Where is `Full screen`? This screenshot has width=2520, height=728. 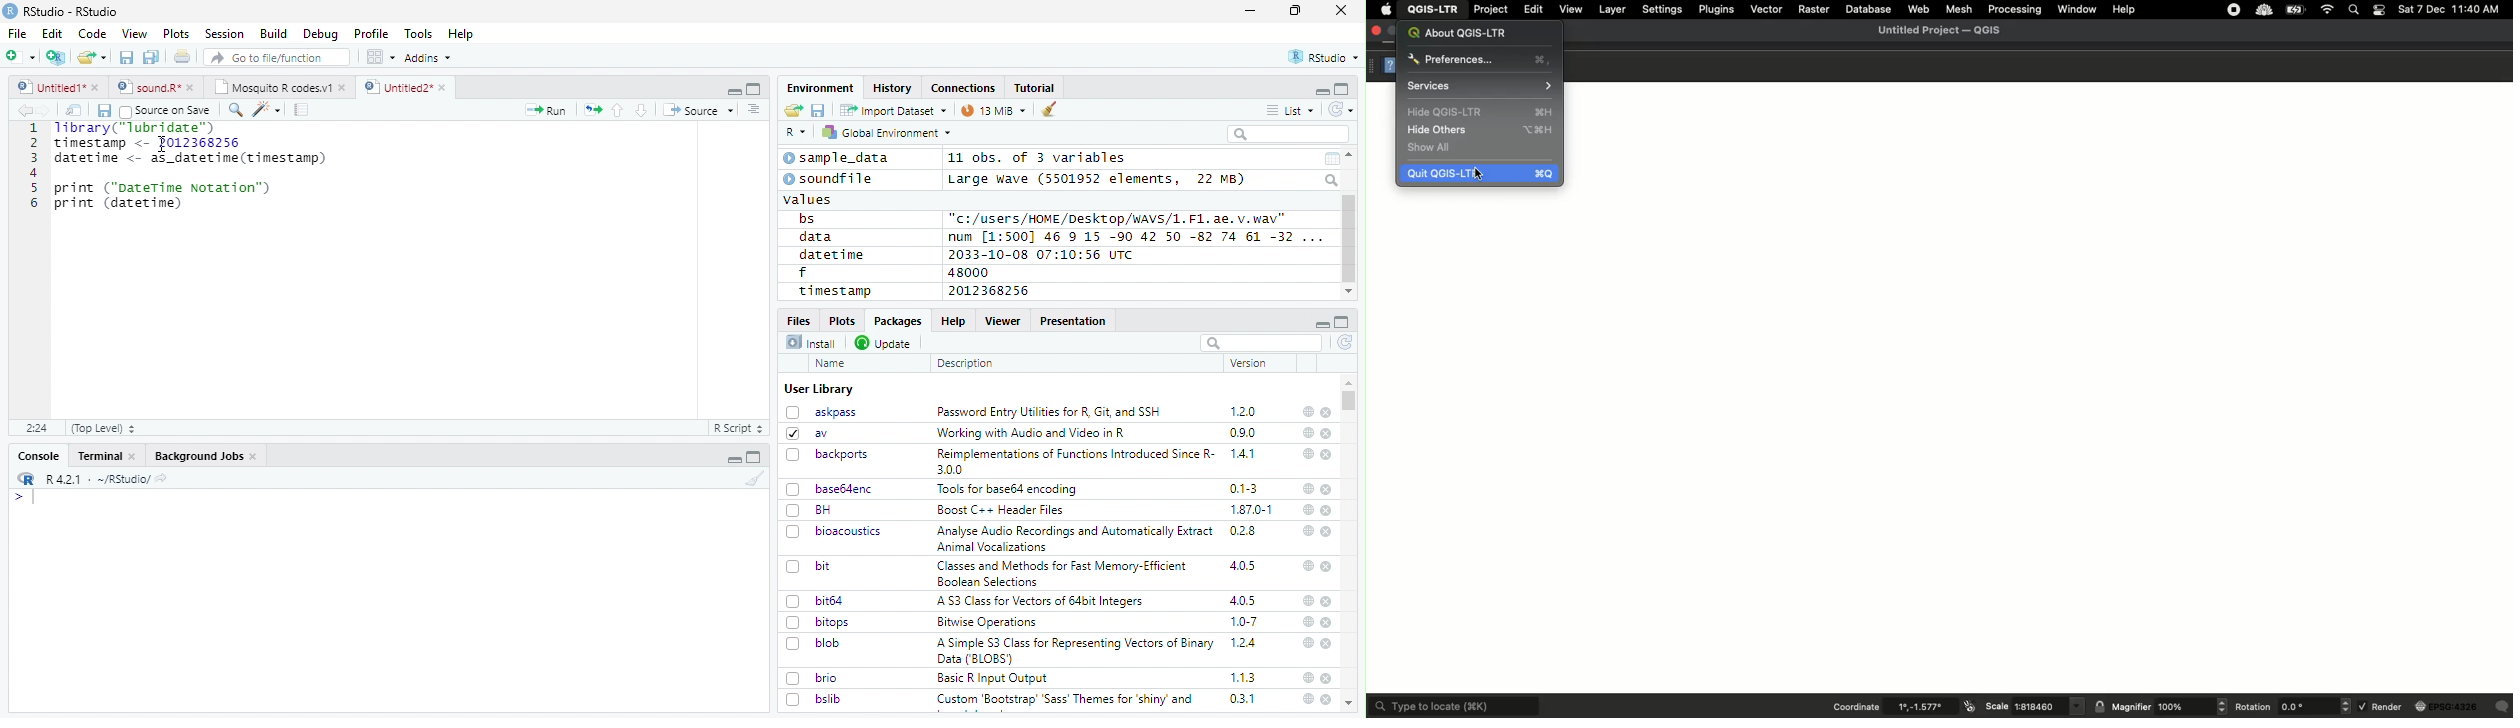
Full screen is located at coordinates (754, 457).